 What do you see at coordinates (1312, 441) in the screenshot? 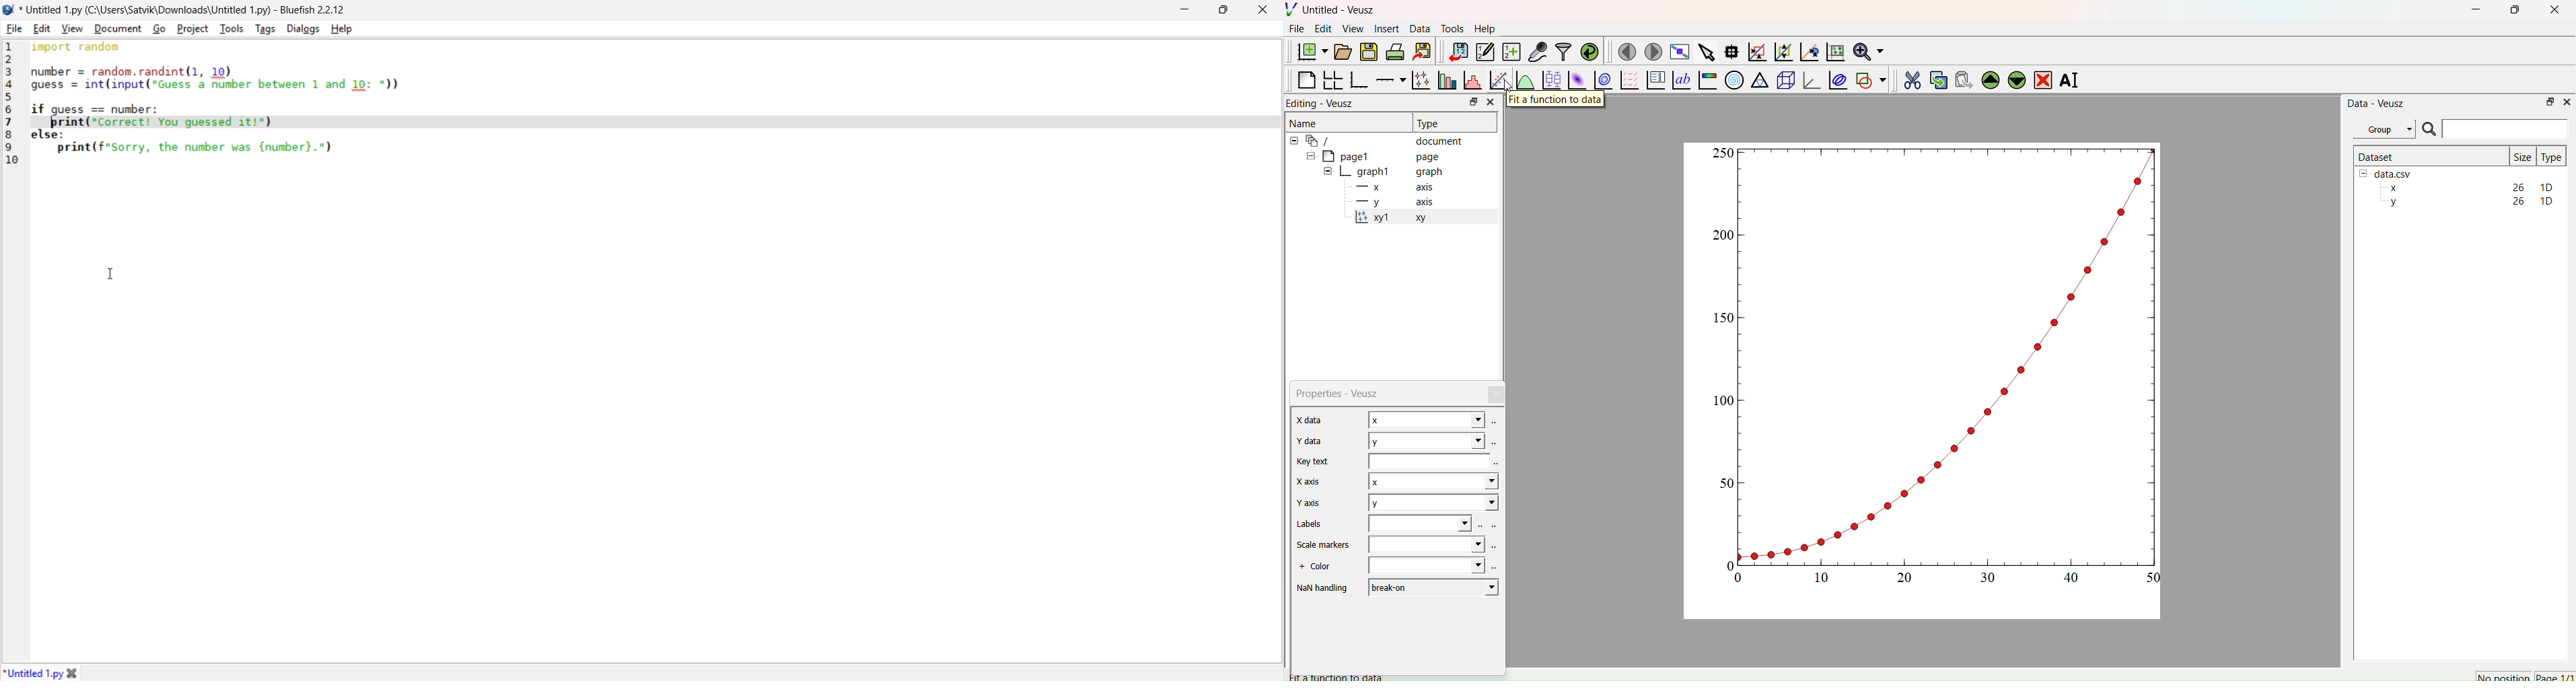
I see `Y data` at bounding box center [1312, 441].